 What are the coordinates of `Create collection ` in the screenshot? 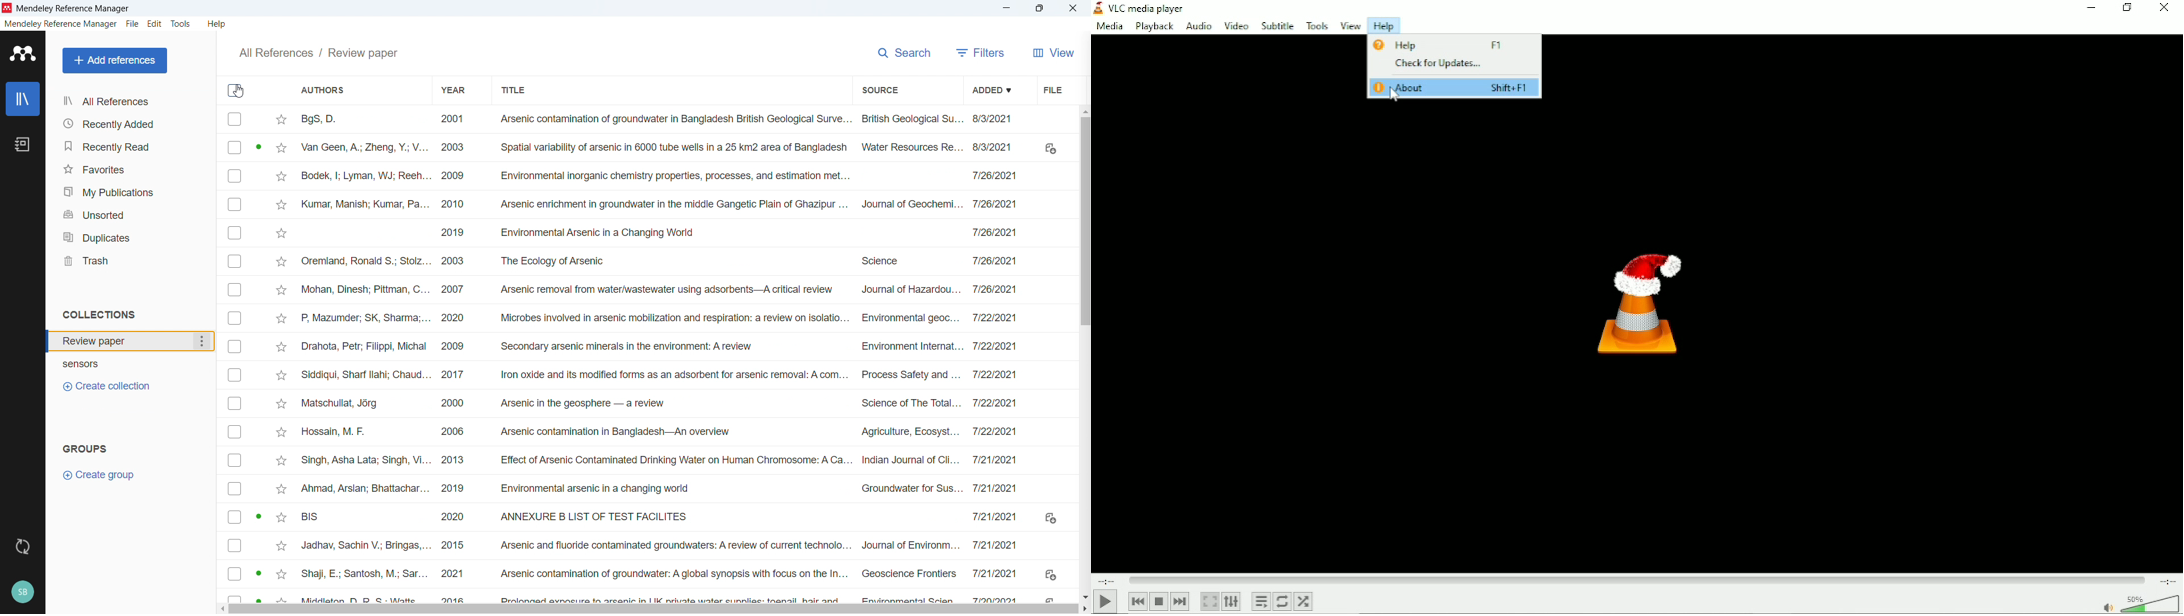 It's located at (109, 385).